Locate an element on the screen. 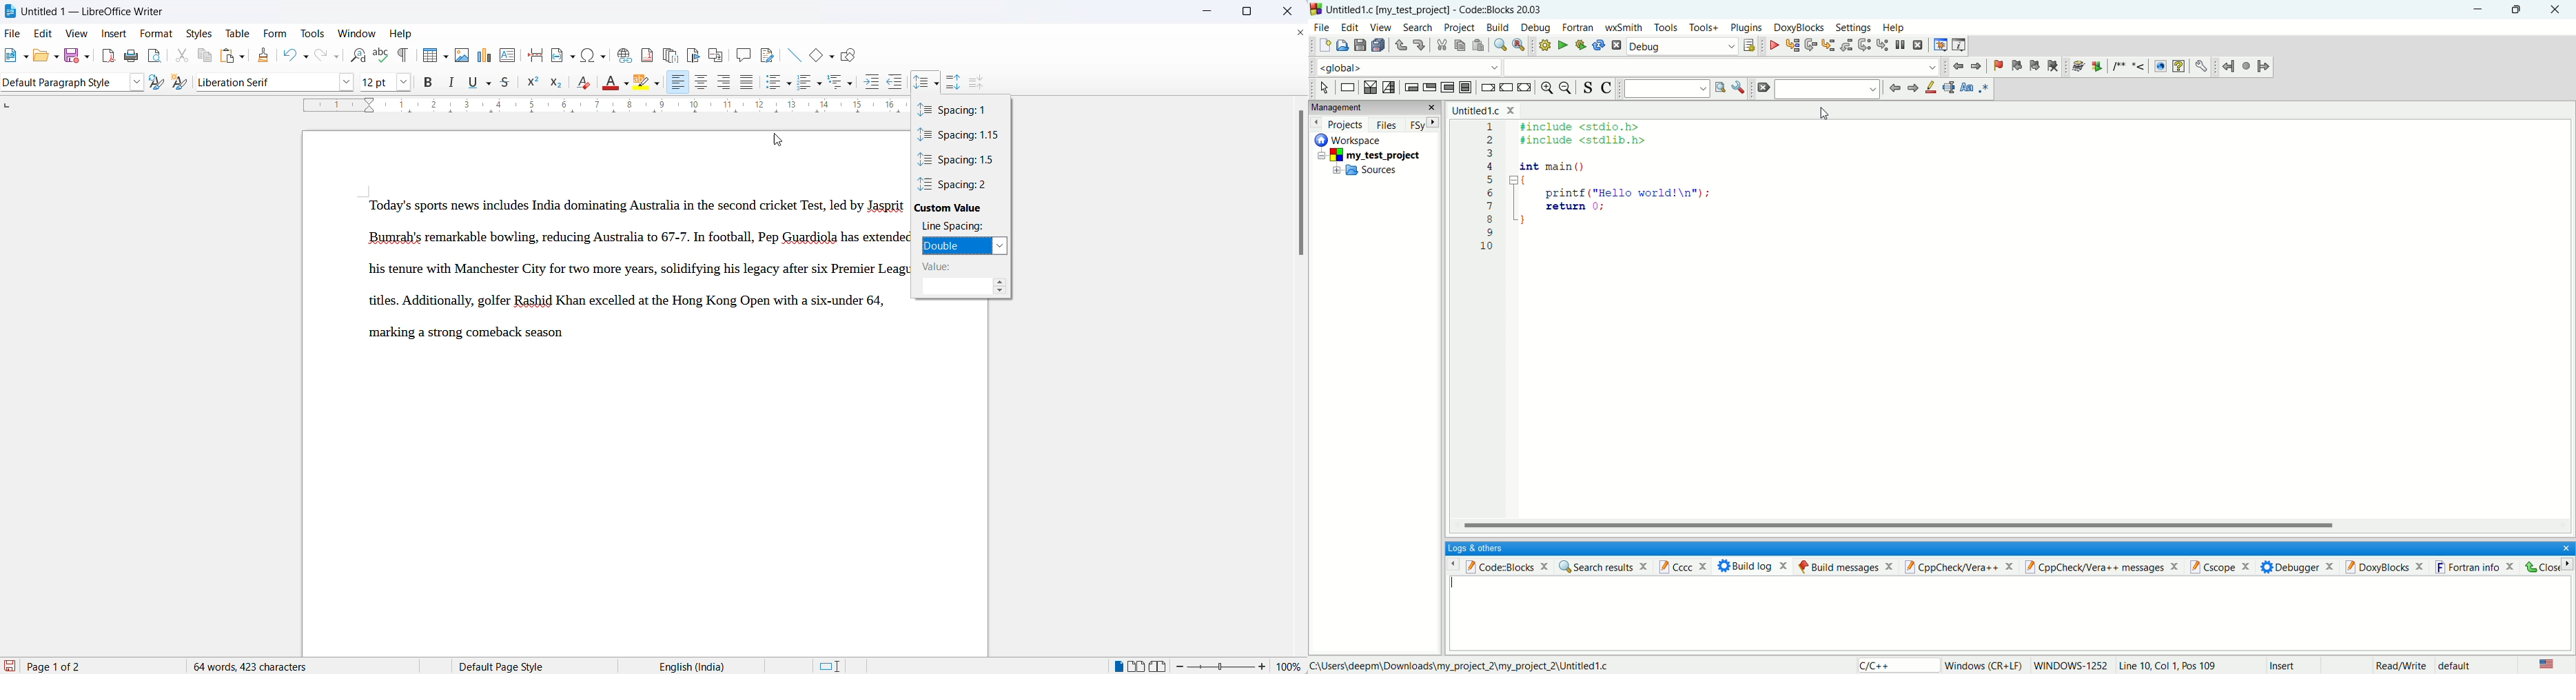  edit is located at coordinates (1350, 27).